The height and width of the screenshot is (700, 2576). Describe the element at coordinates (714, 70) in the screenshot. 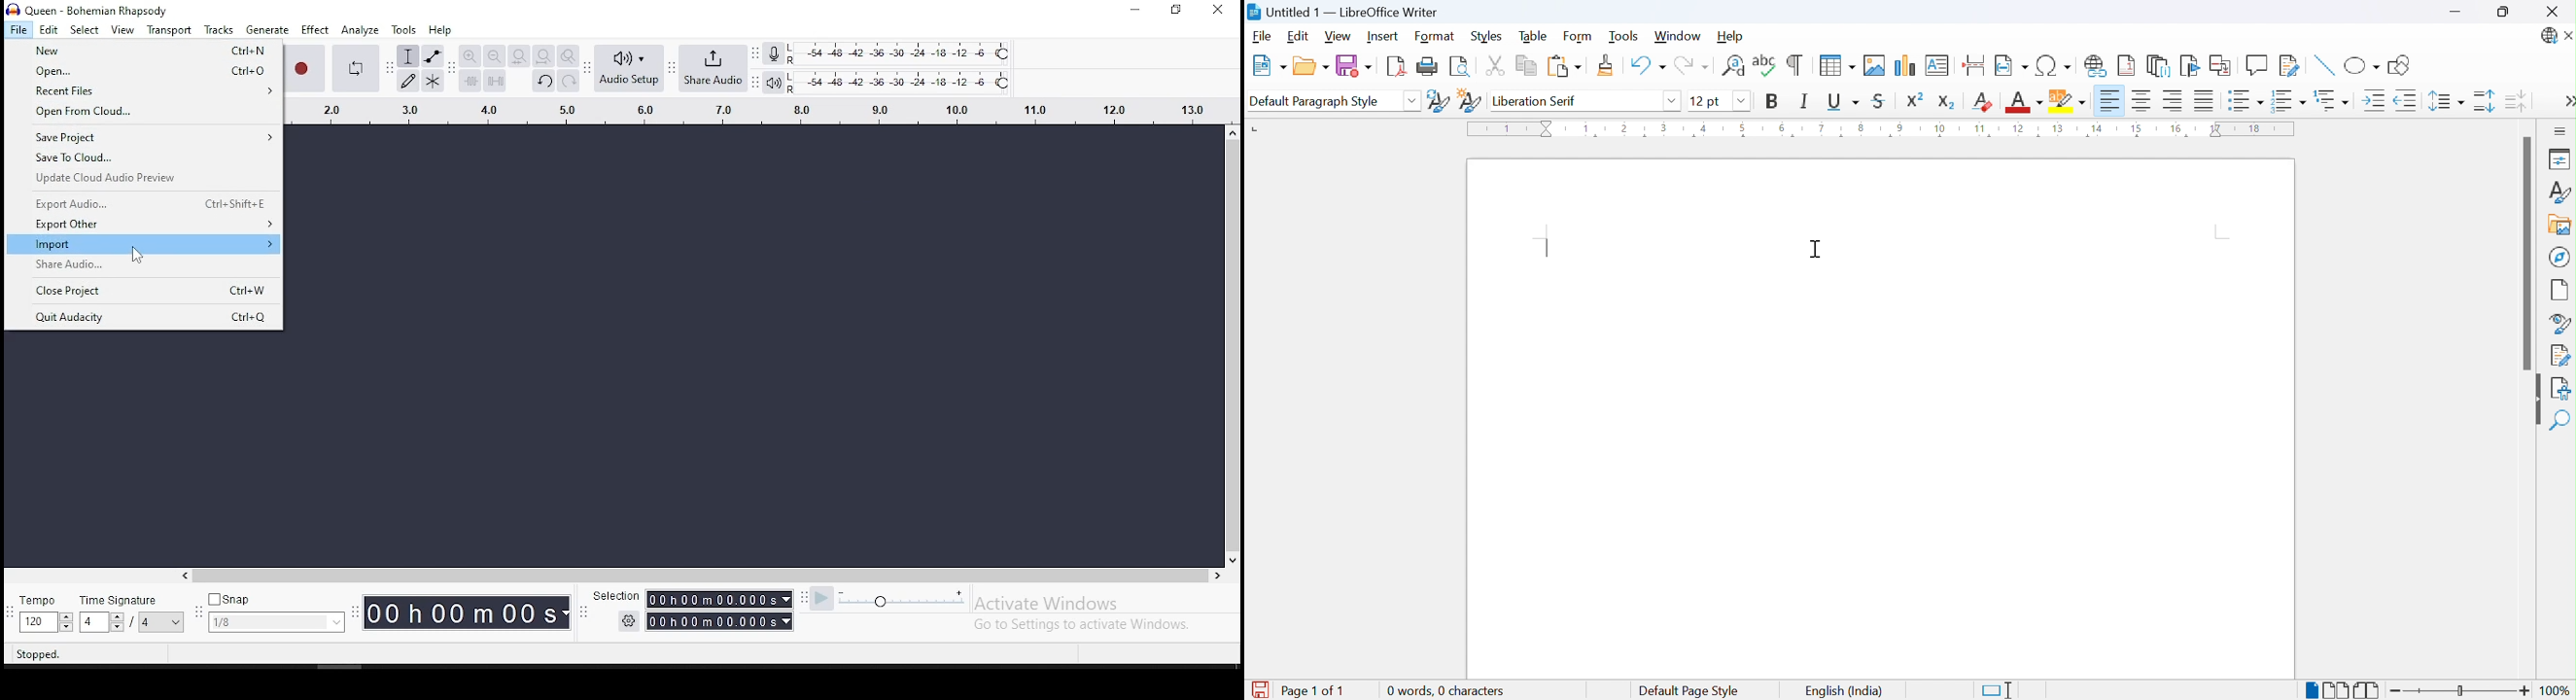

I see `share audio` at that location.